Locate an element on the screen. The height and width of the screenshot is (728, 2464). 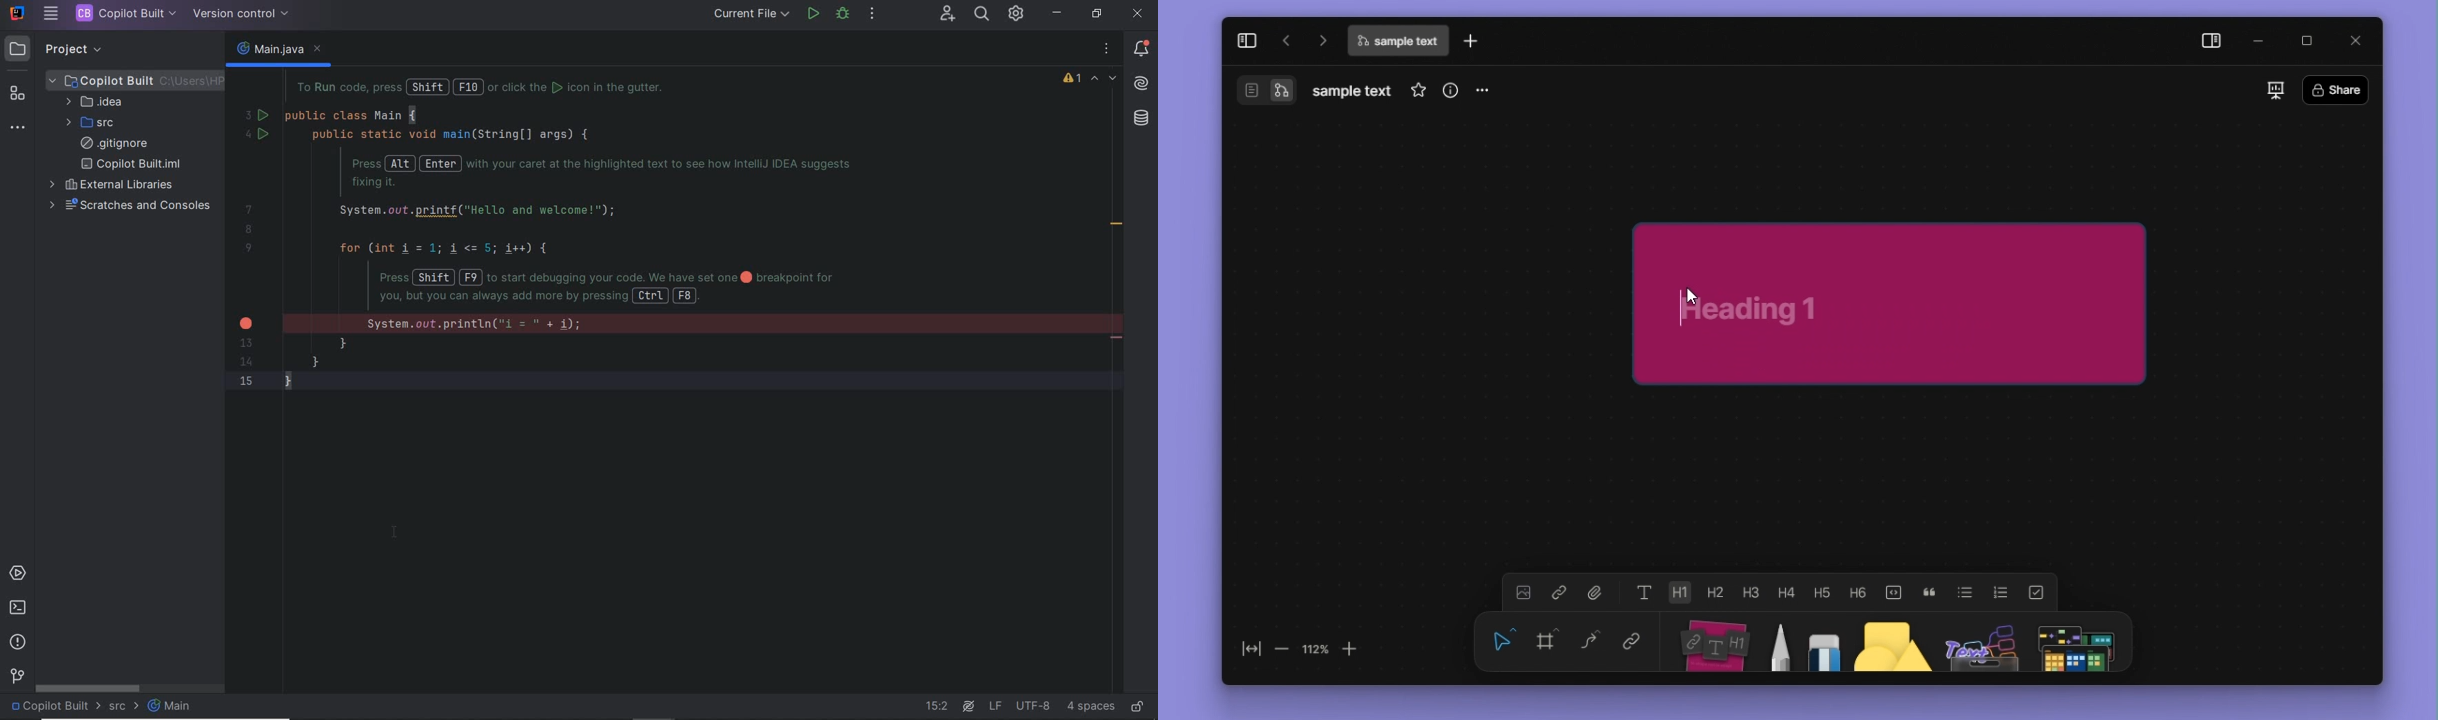
database is located at coordinates (1141, 120).